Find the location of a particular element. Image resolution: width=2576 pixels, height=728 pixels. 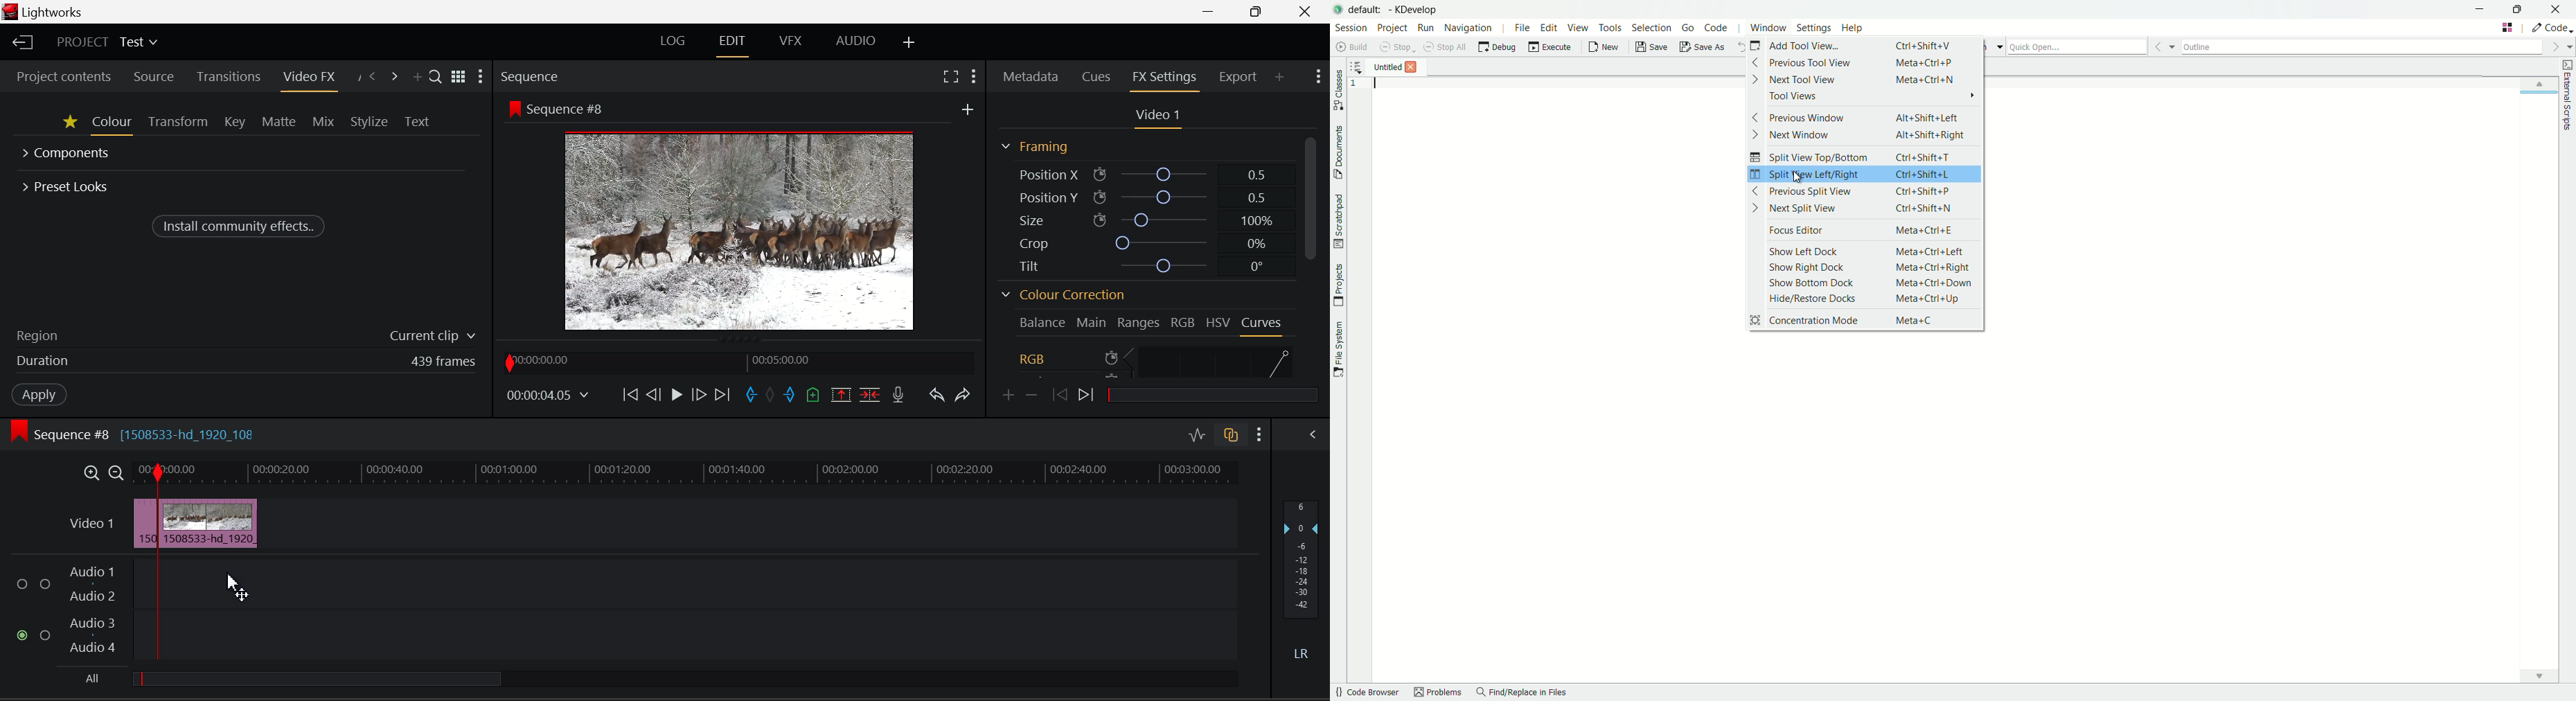

Curves Tab Open is located at coordinates (1261, 324).